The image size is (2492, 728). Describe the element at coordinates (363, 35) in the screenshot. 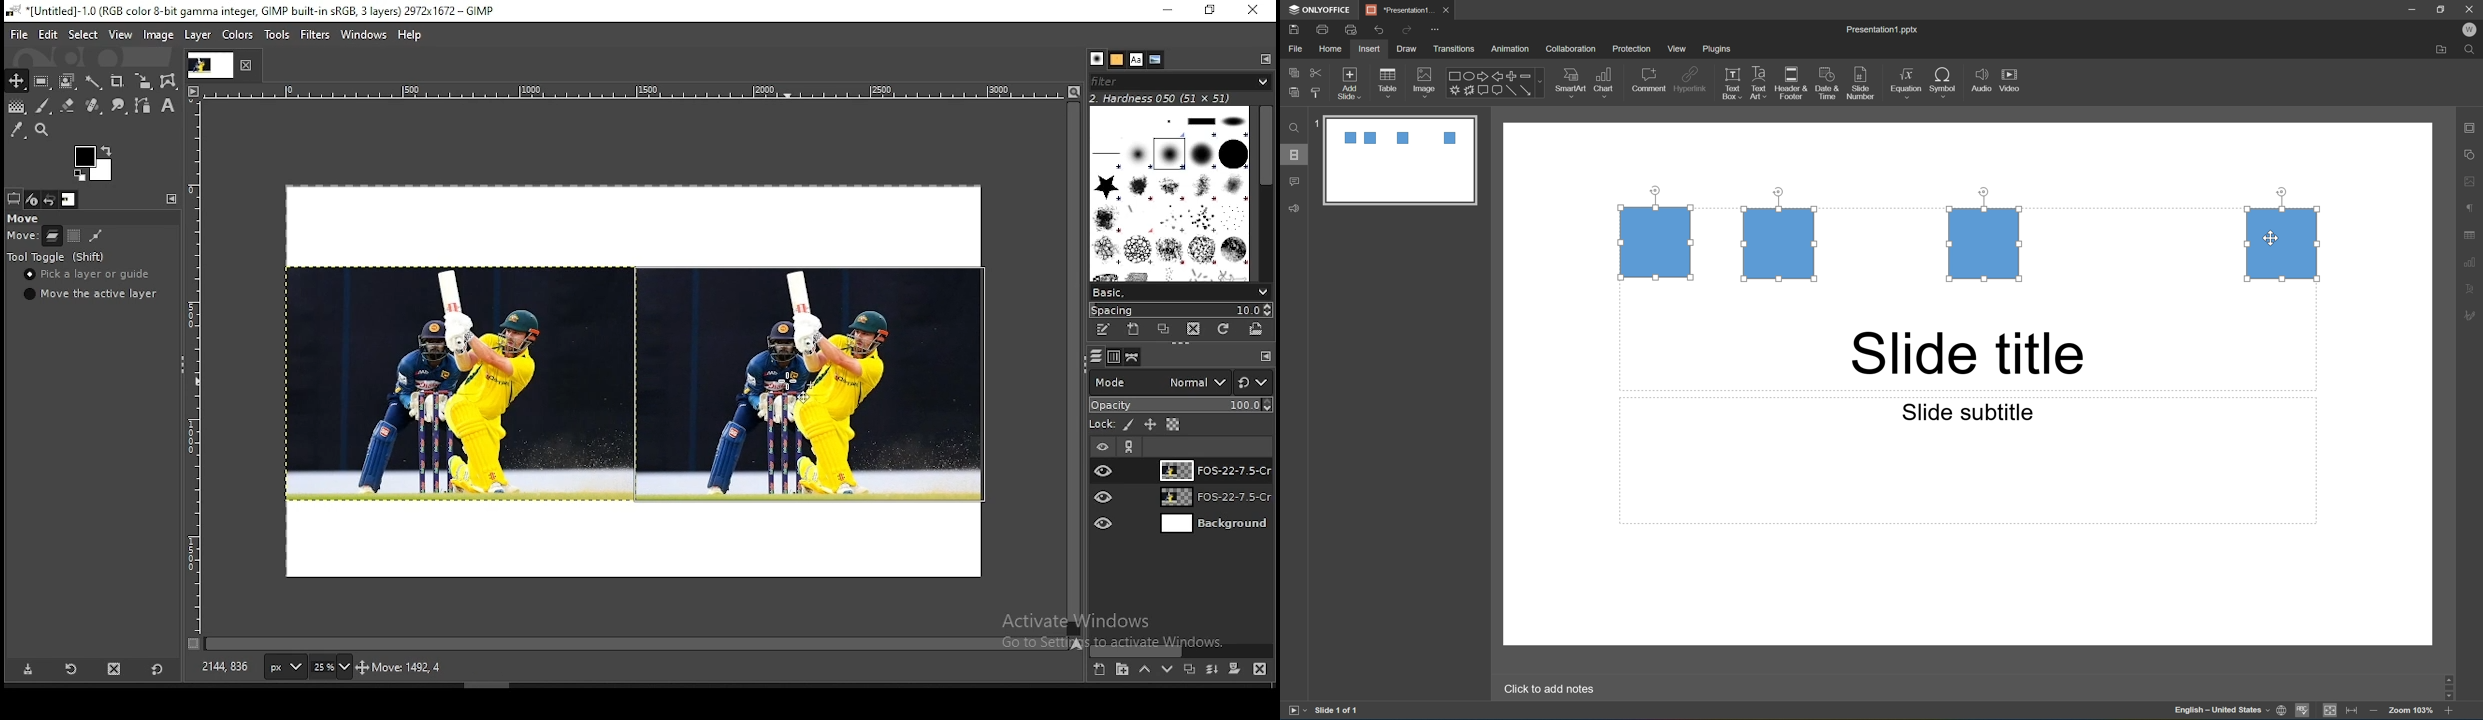

I see `windows` at that location.